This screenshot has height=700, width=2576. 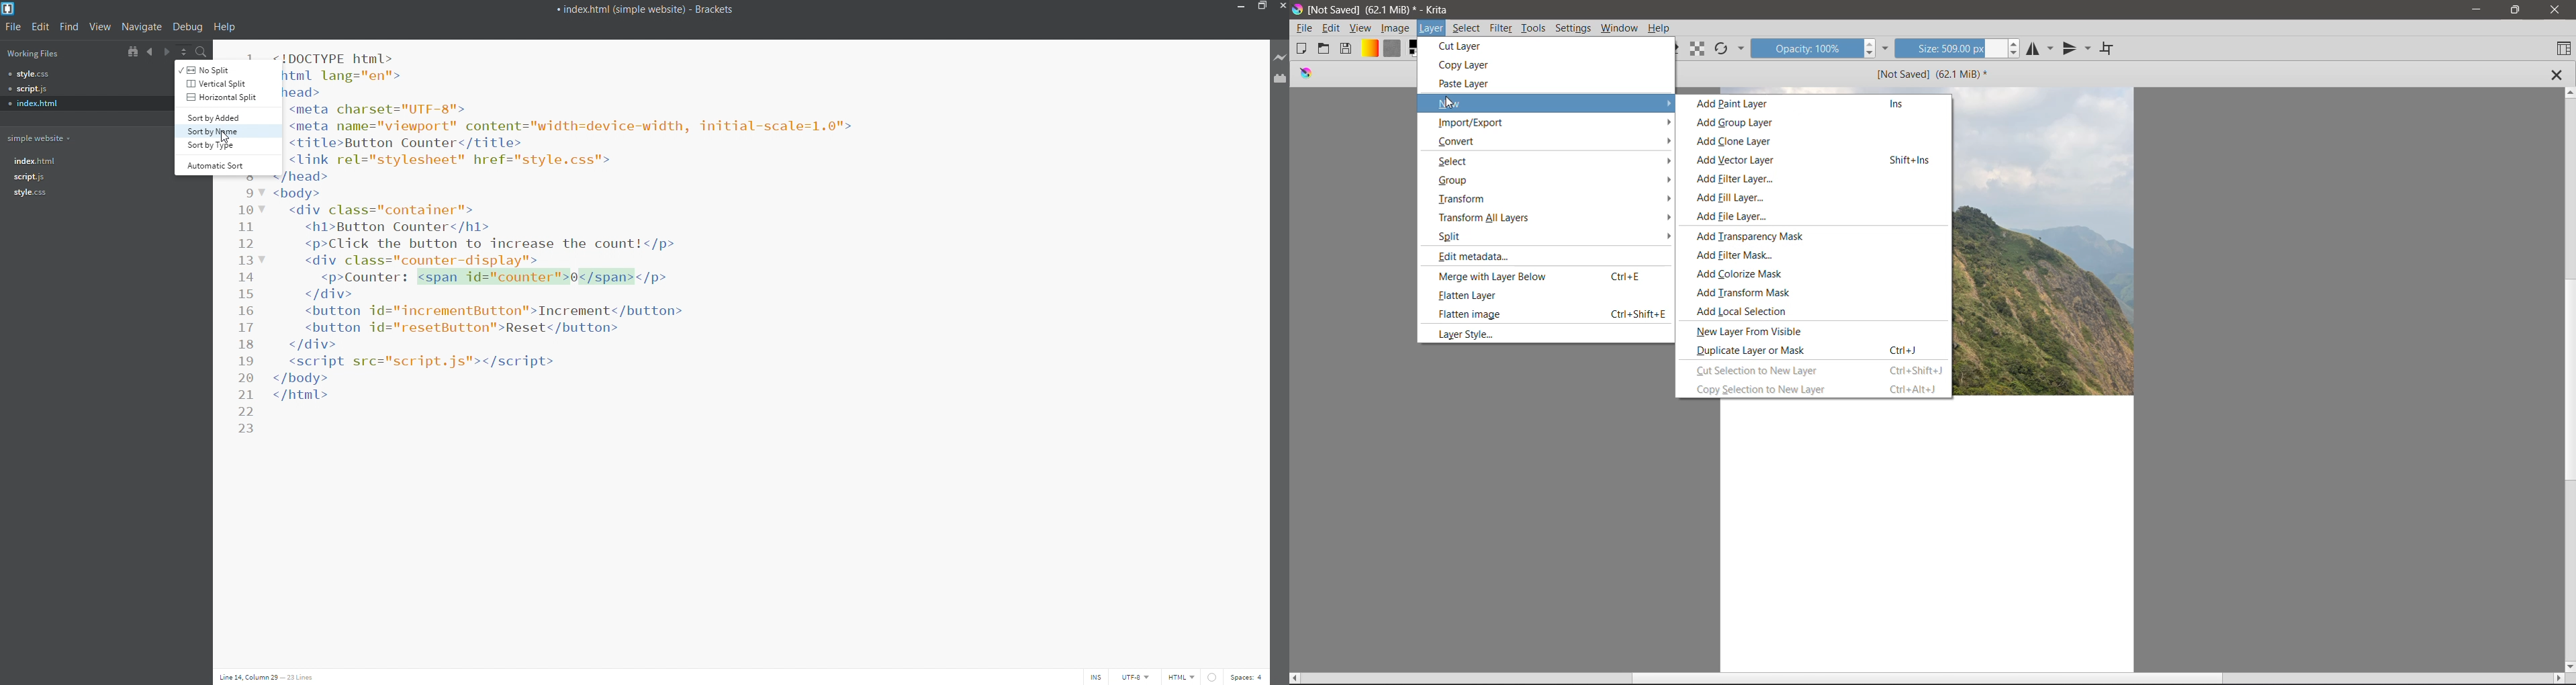 What do you see at coordinates (133, 52) in the screenshot?
I see `show in file tree` at bounding box center [133, 52].